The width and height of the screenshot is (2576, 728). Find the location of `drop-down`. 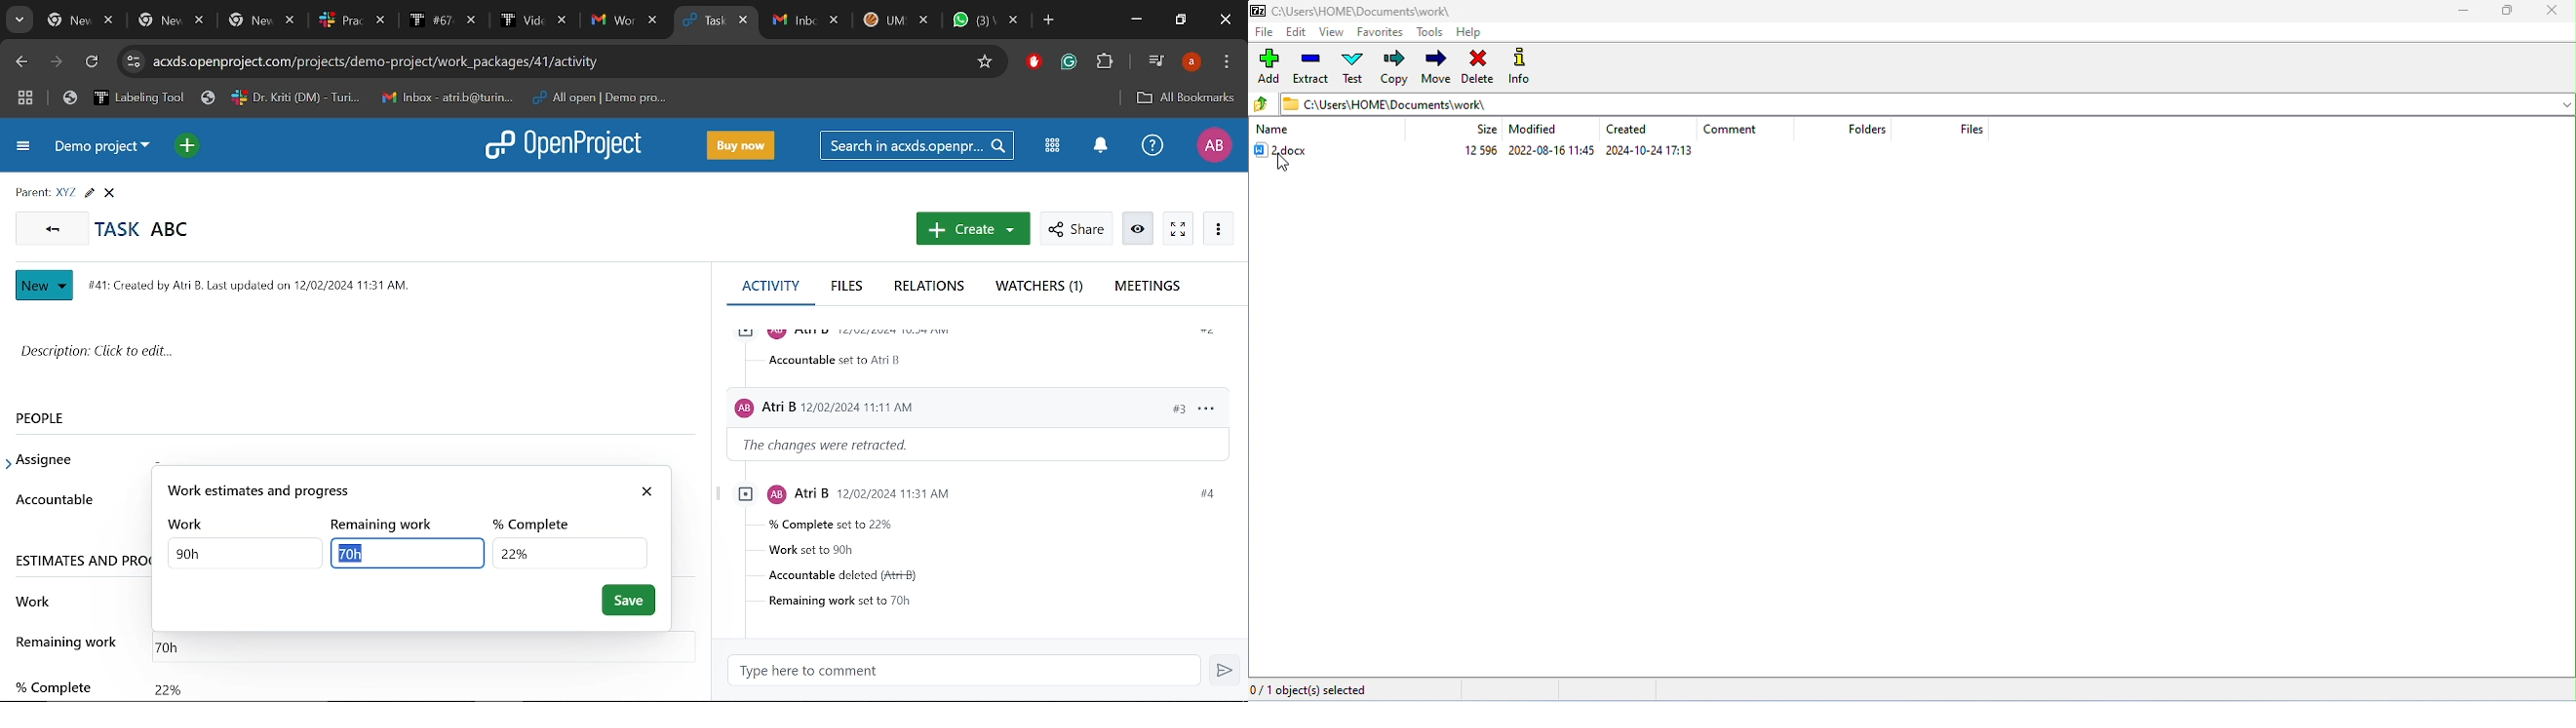

drop-down is located at coordinates (2564, 104).